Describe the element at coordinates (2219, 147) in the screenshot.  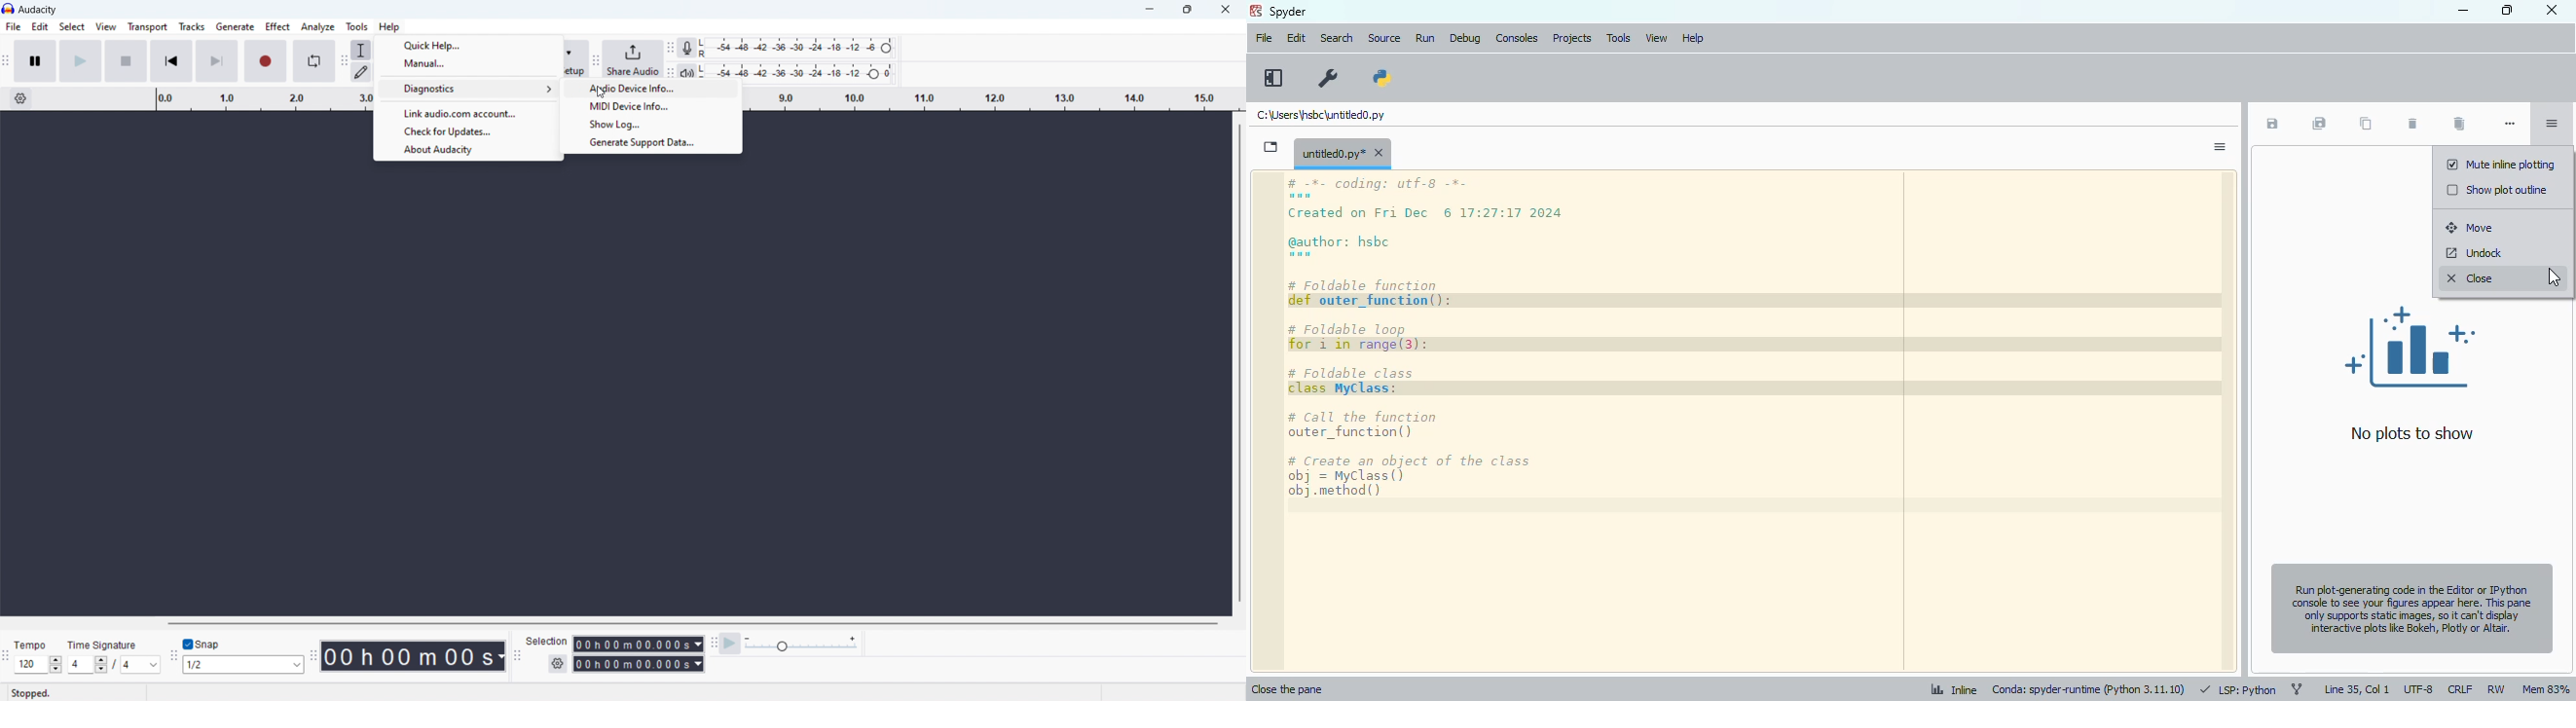
I see `options` at that location.